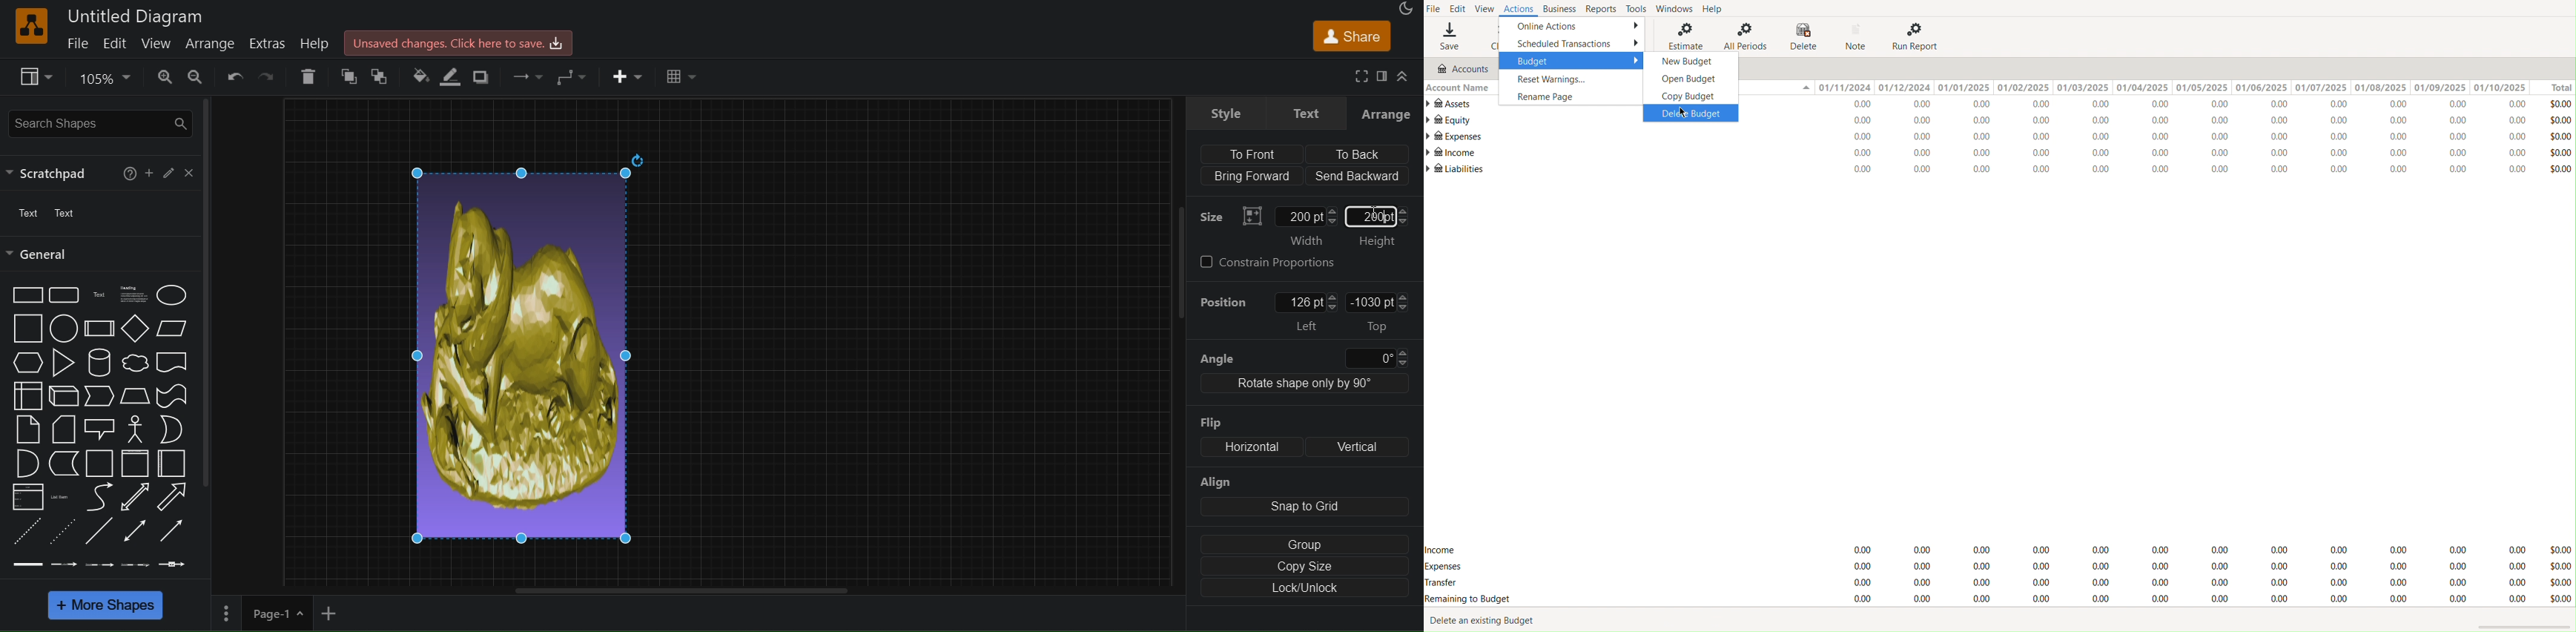 This screenshot has width=2576, height=644. I want to click on edit, so click(168, 172).